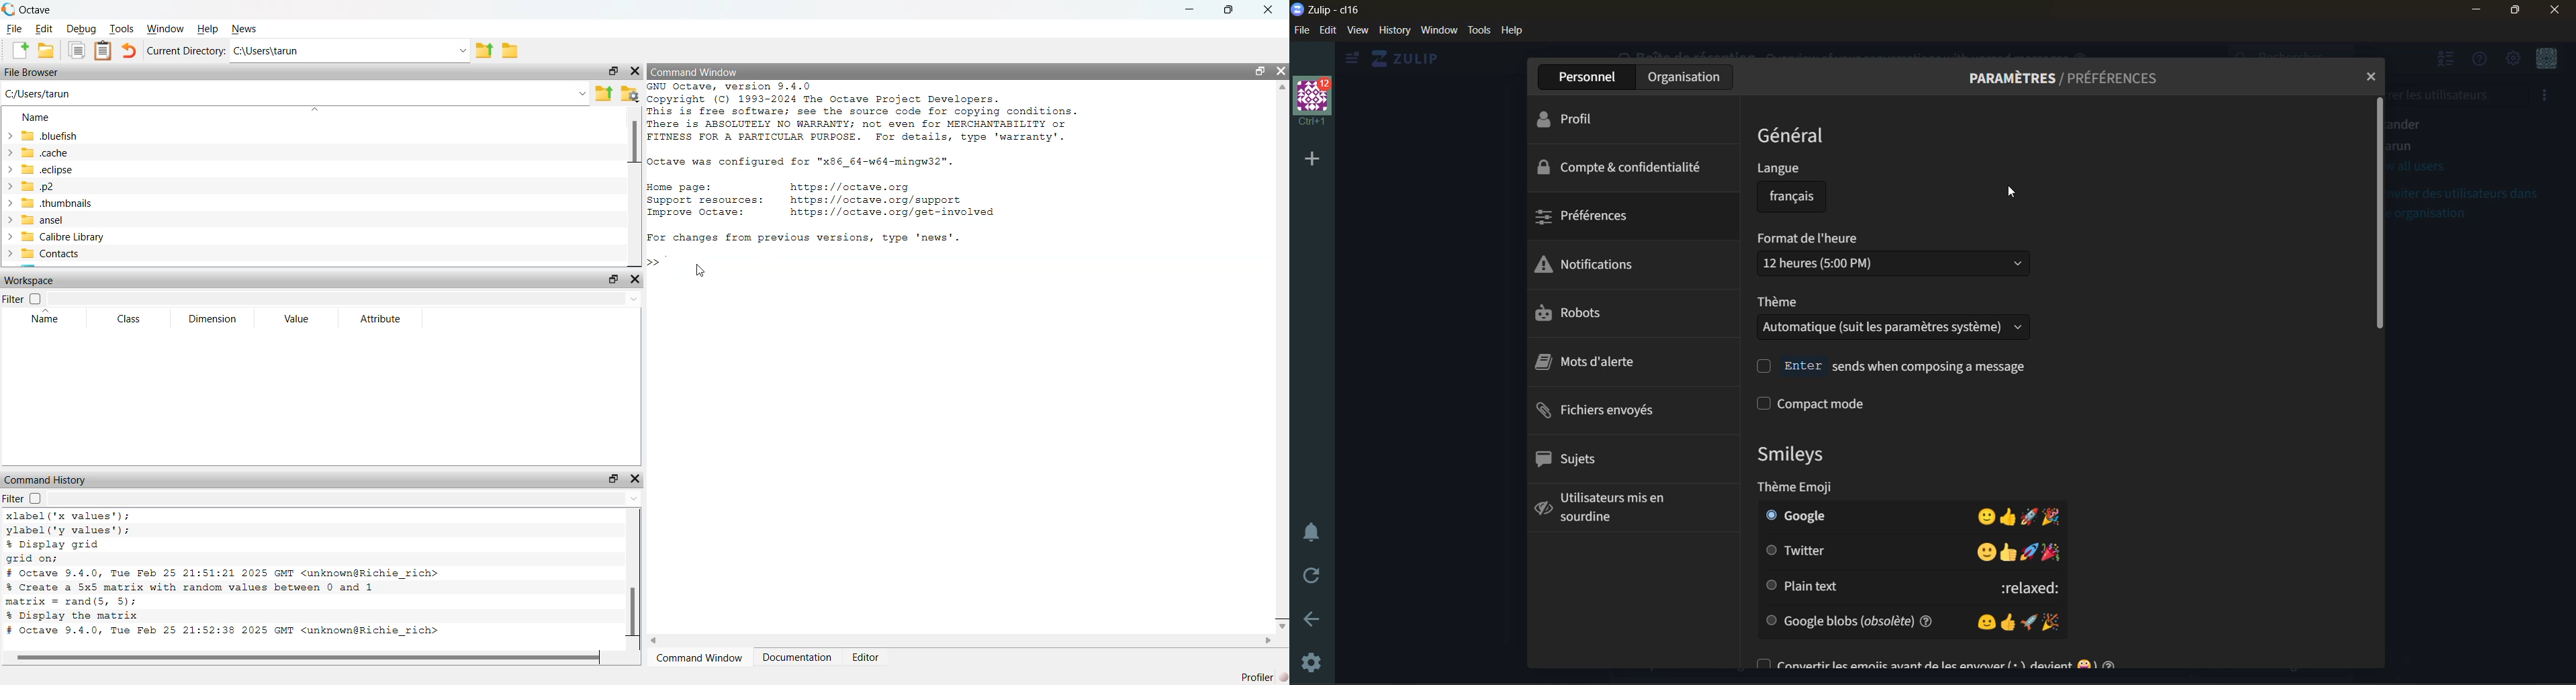  Describe the element at coordinates (2483, 64) in the screenshot. I see `help menu` at that location.